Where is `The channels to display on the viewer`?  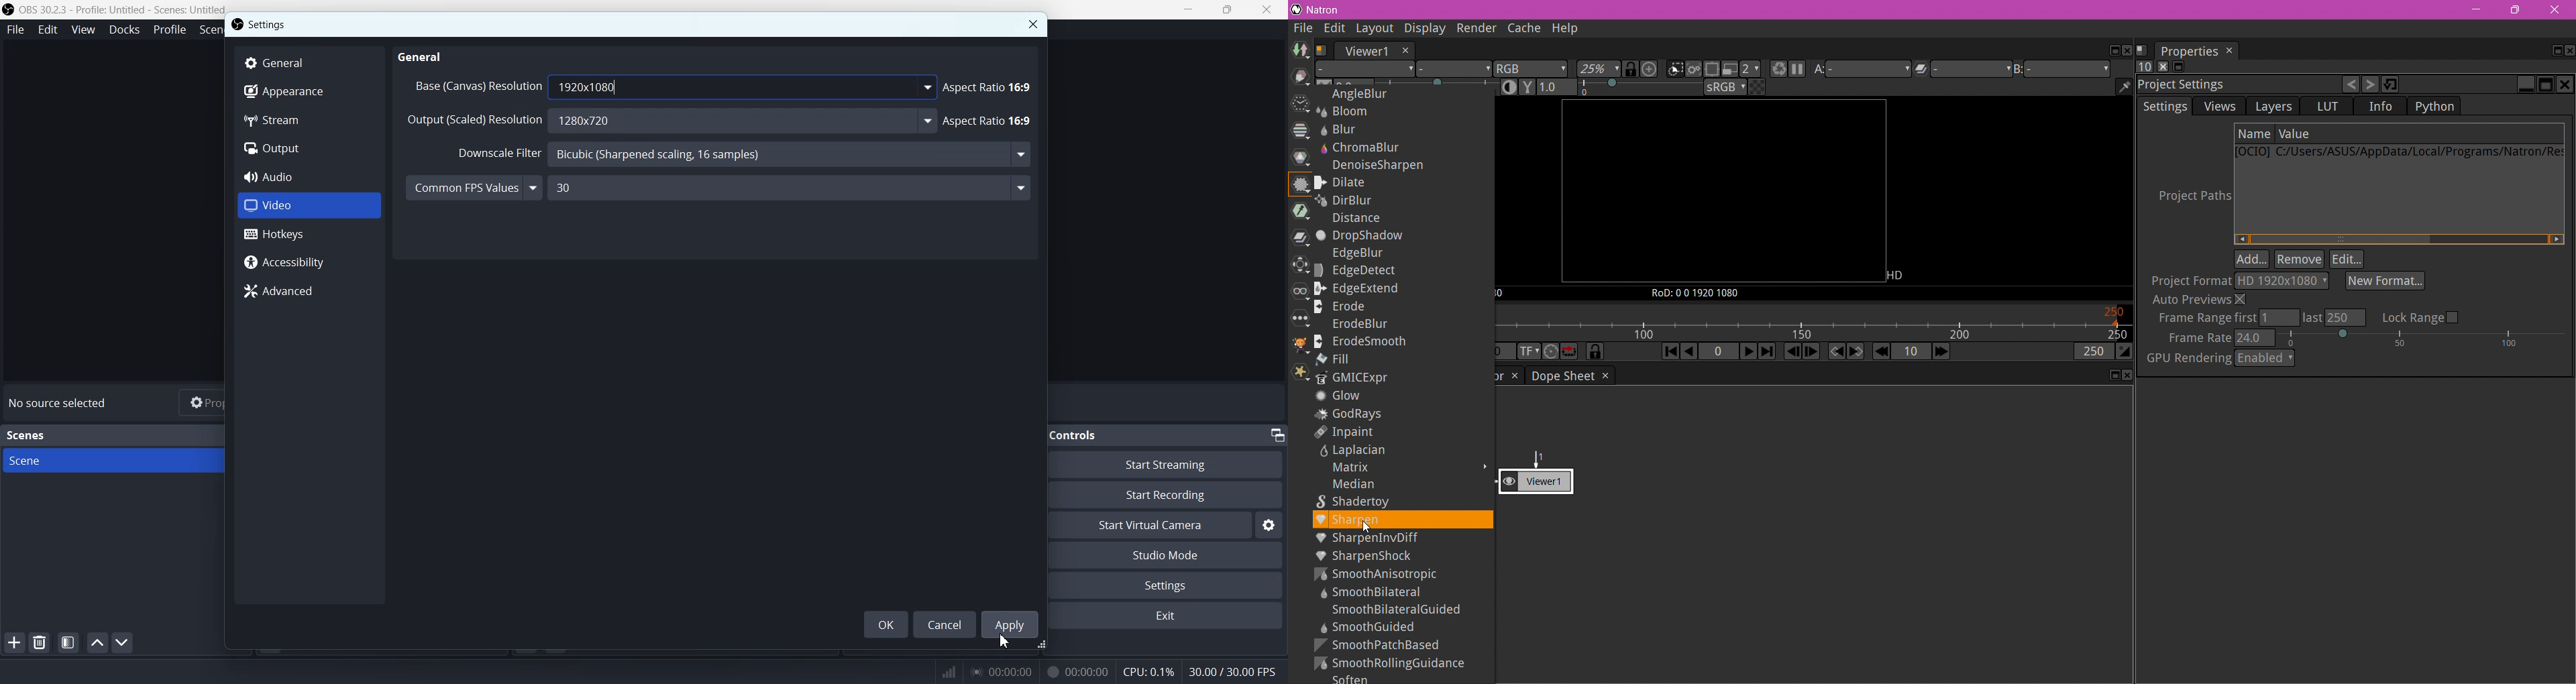 The channels to display on the viewer is located at coordinates (1532, 69).